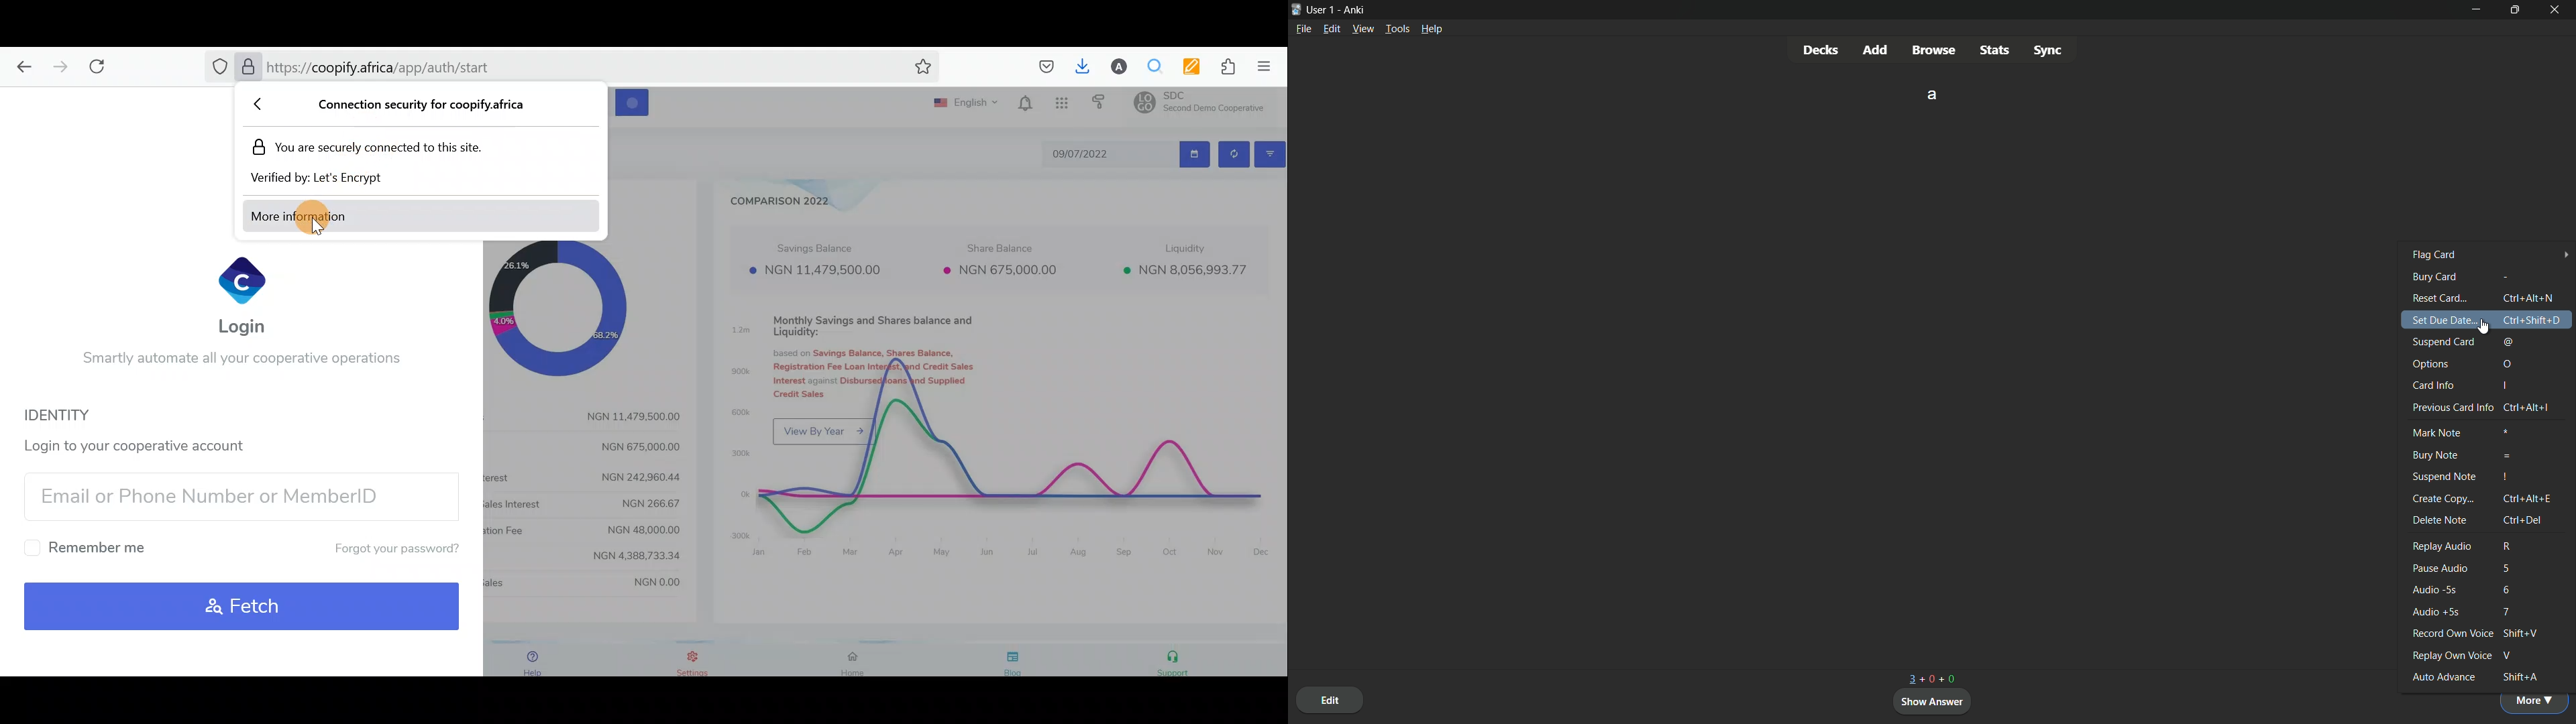  What do you see at coordinates (2440, 342) in the screenshot?
I see `suspend card` at bounding box center [2440, 342].